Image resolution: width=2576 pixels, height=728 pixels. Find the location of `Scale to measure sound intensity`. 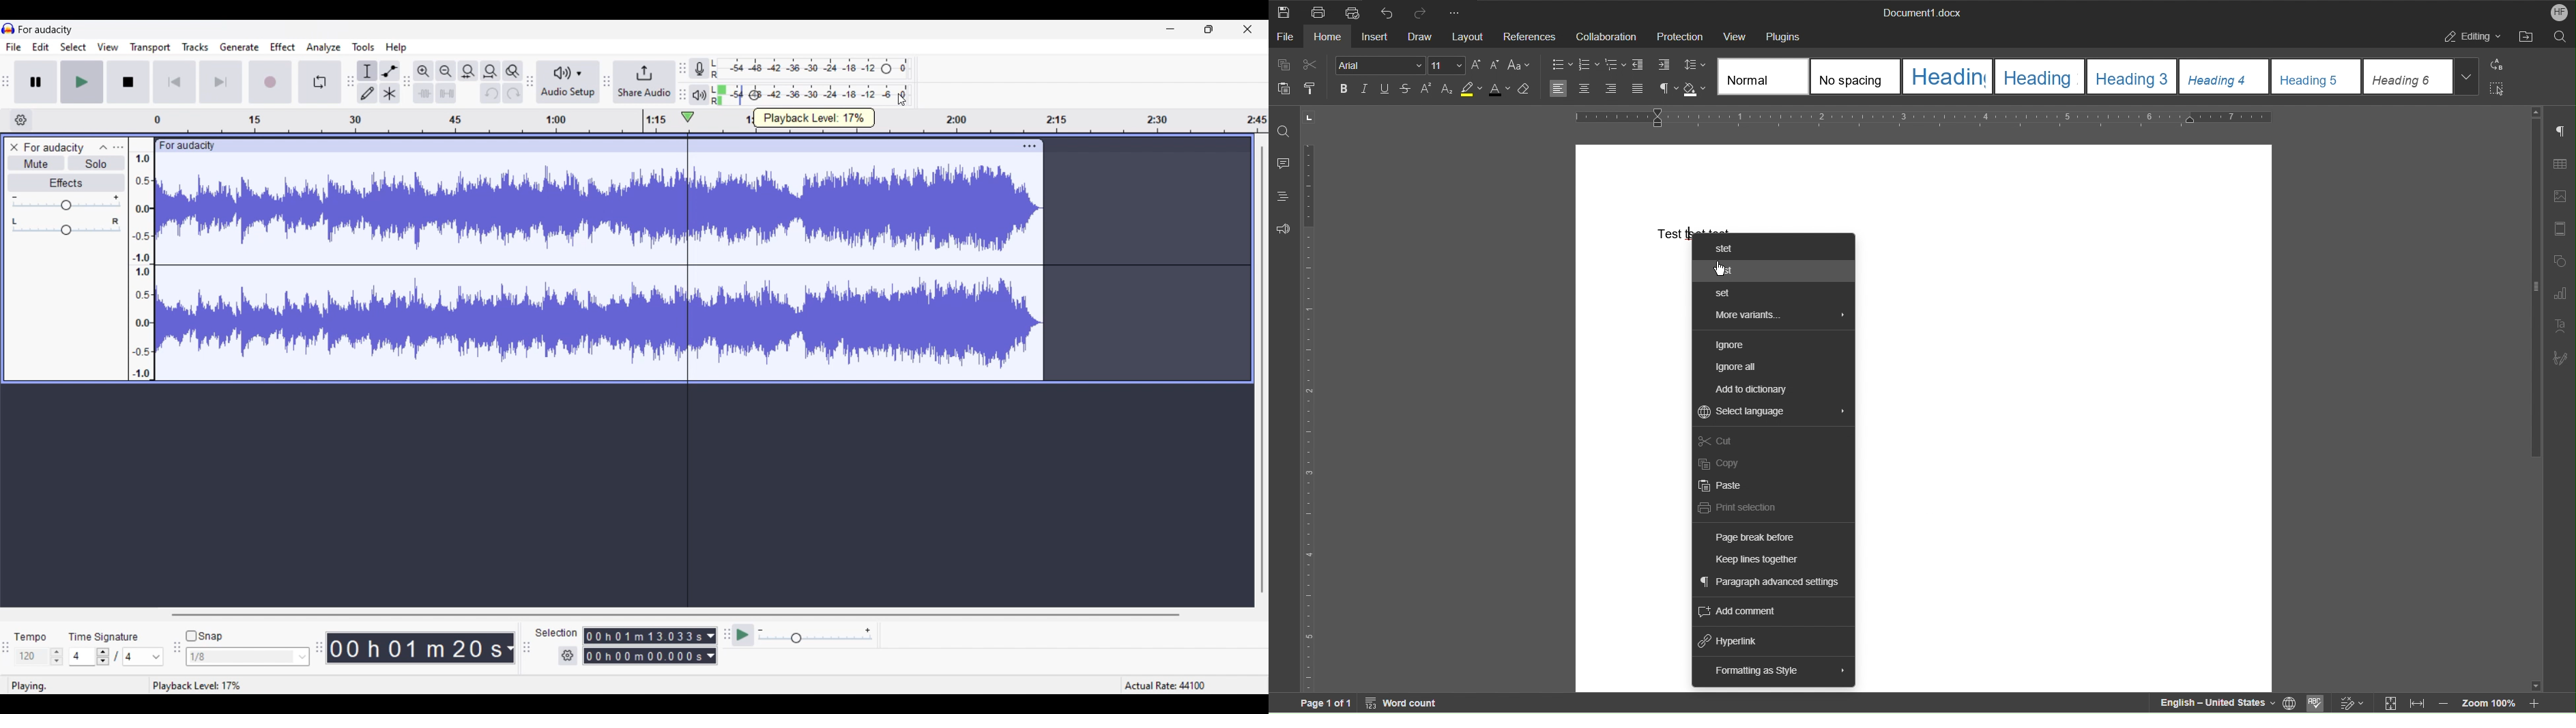

Scale to measure sound intensity is located at coordinates (142, 266).